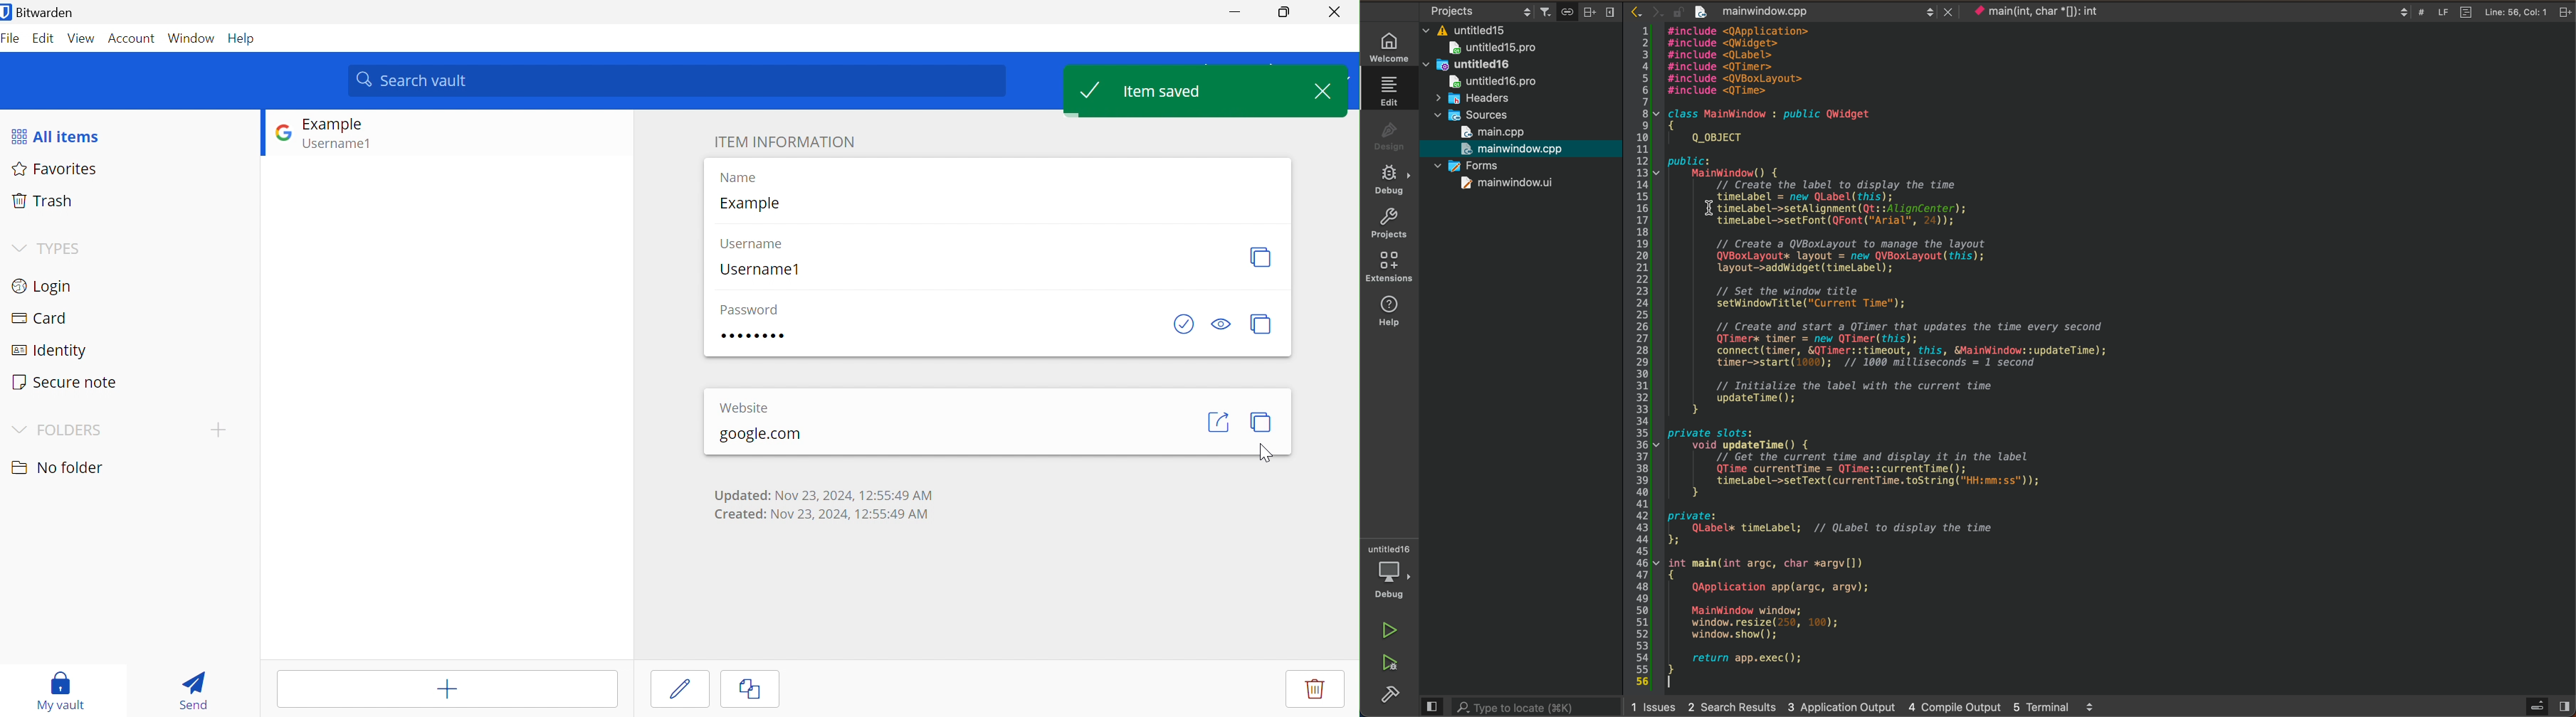 The height and width of the screenshot is (728, 2576). Describe the element at coordinates (1526, 150) in the screenshot. I see `mainwindow.cpp` at that location.